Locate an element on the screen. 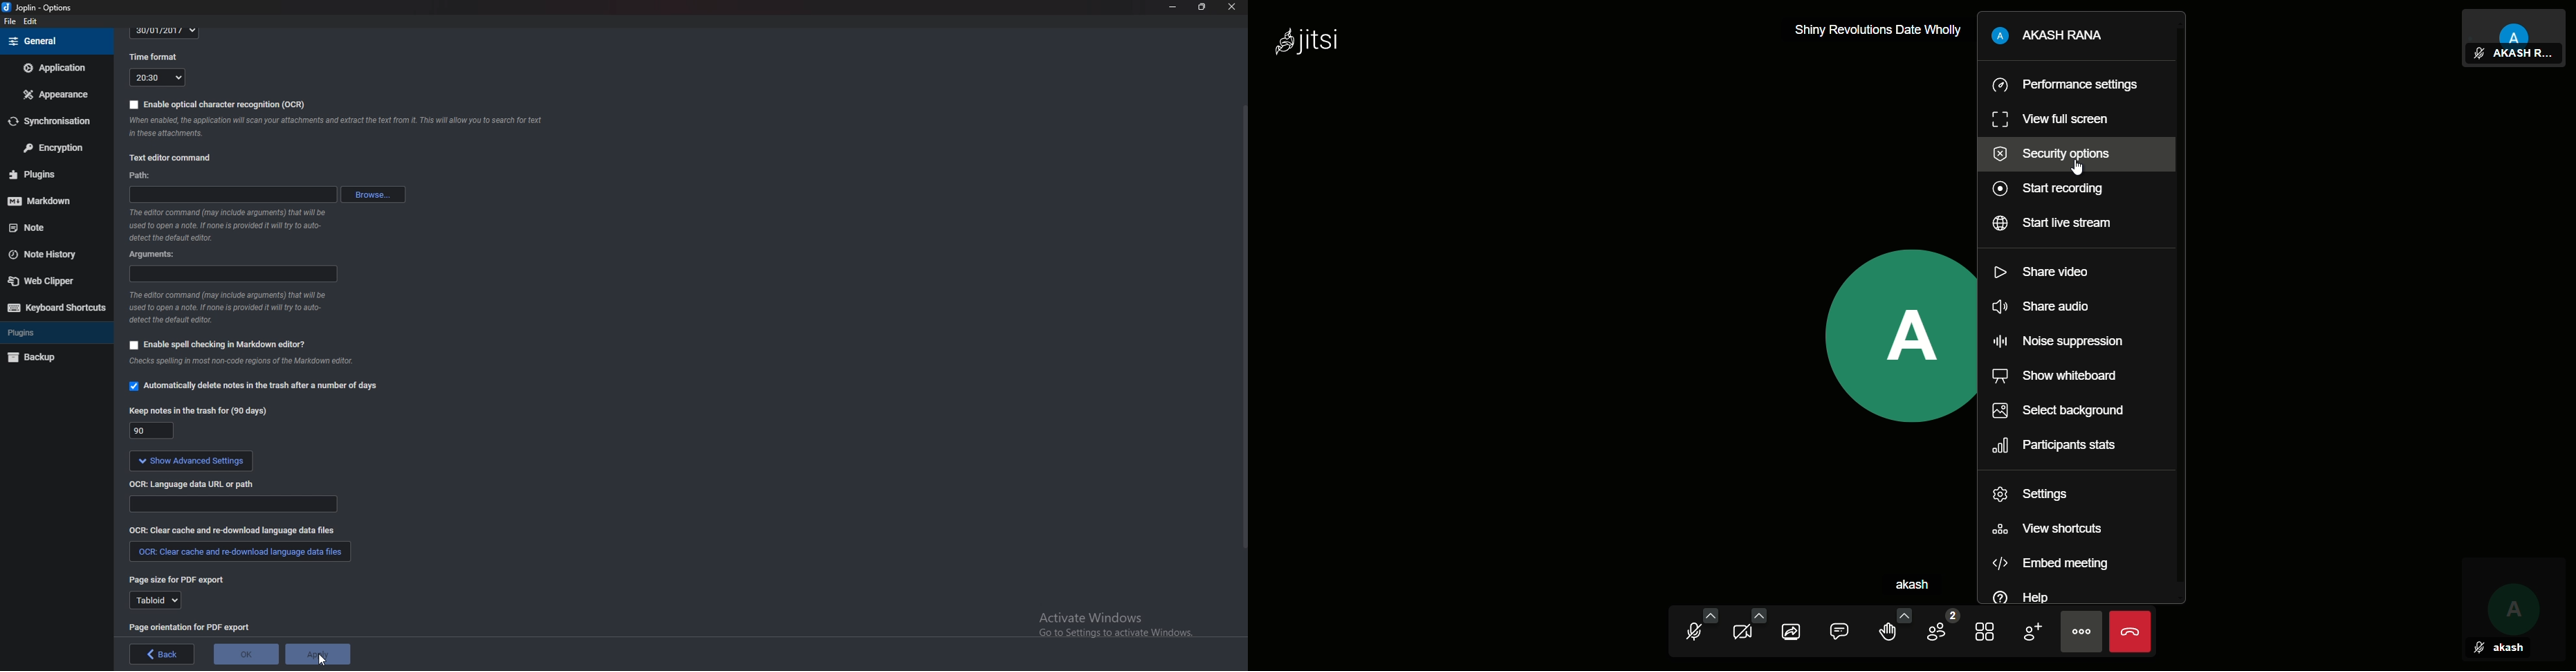 This screenshot has height=672, width=2576. page orientation for P D F export is located at coordinates (192, 626).